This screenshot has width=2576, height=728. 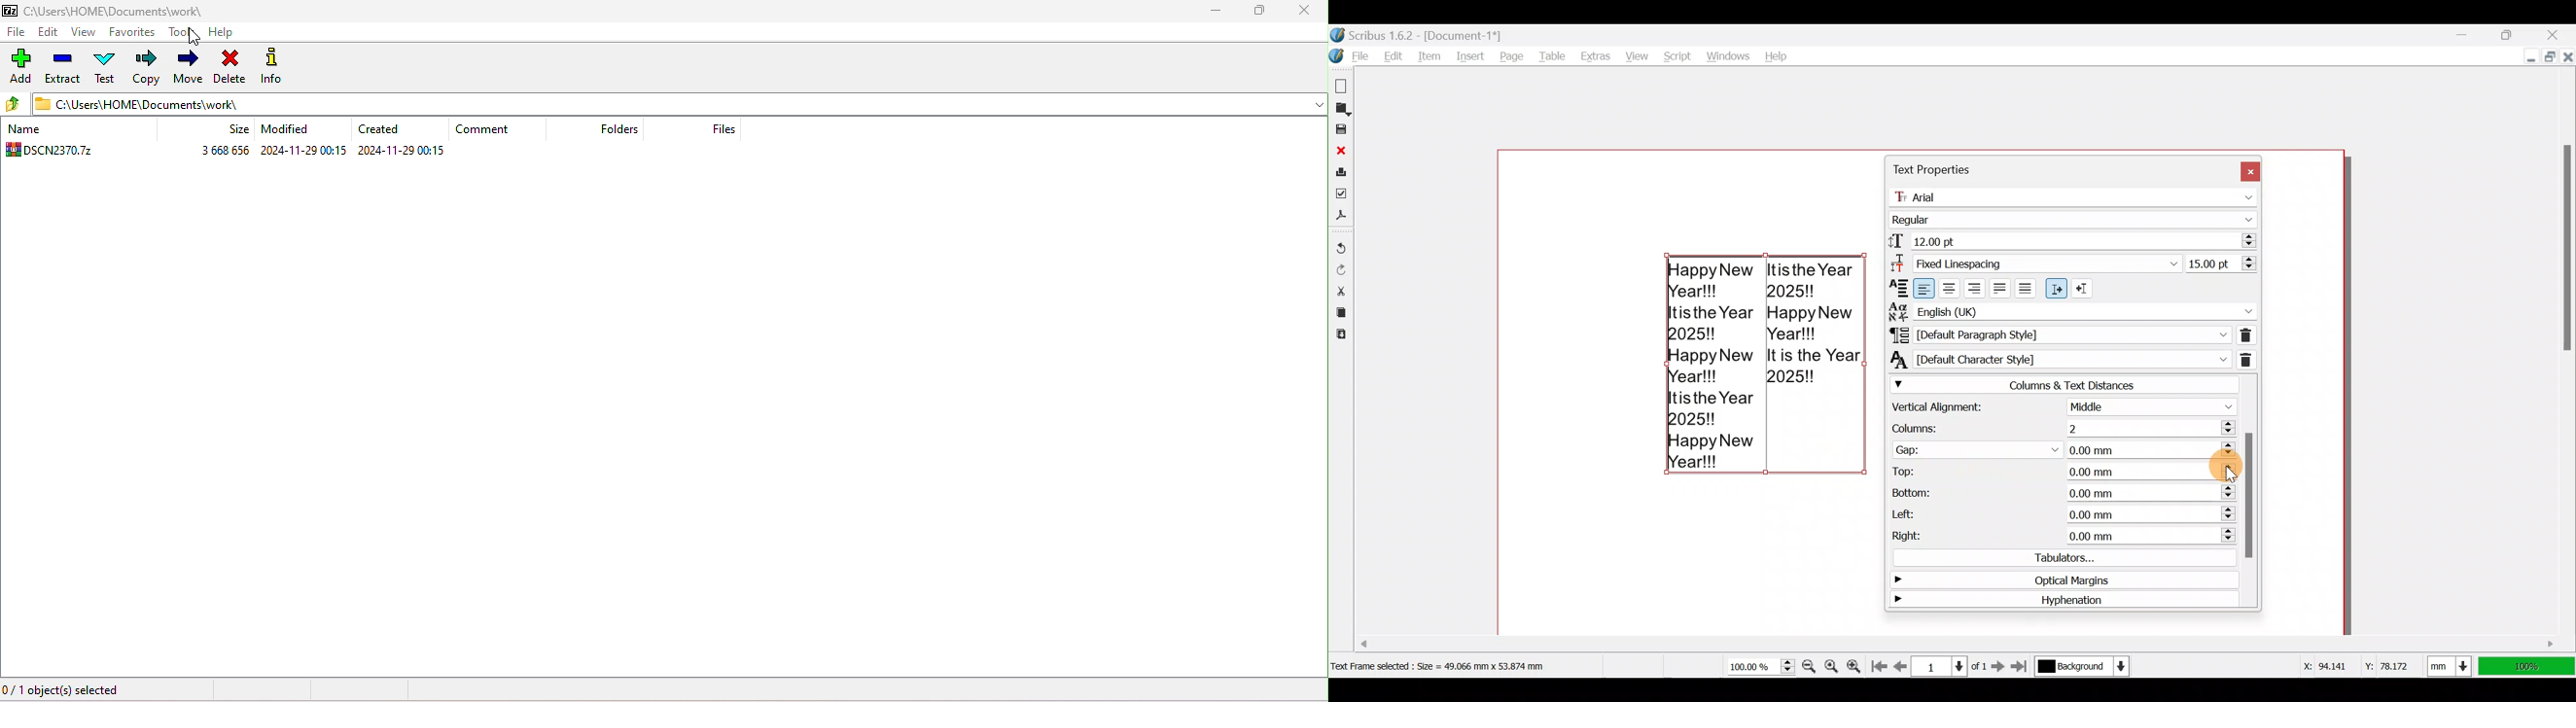 I want to click on Print, so click(x=1341, y=172).